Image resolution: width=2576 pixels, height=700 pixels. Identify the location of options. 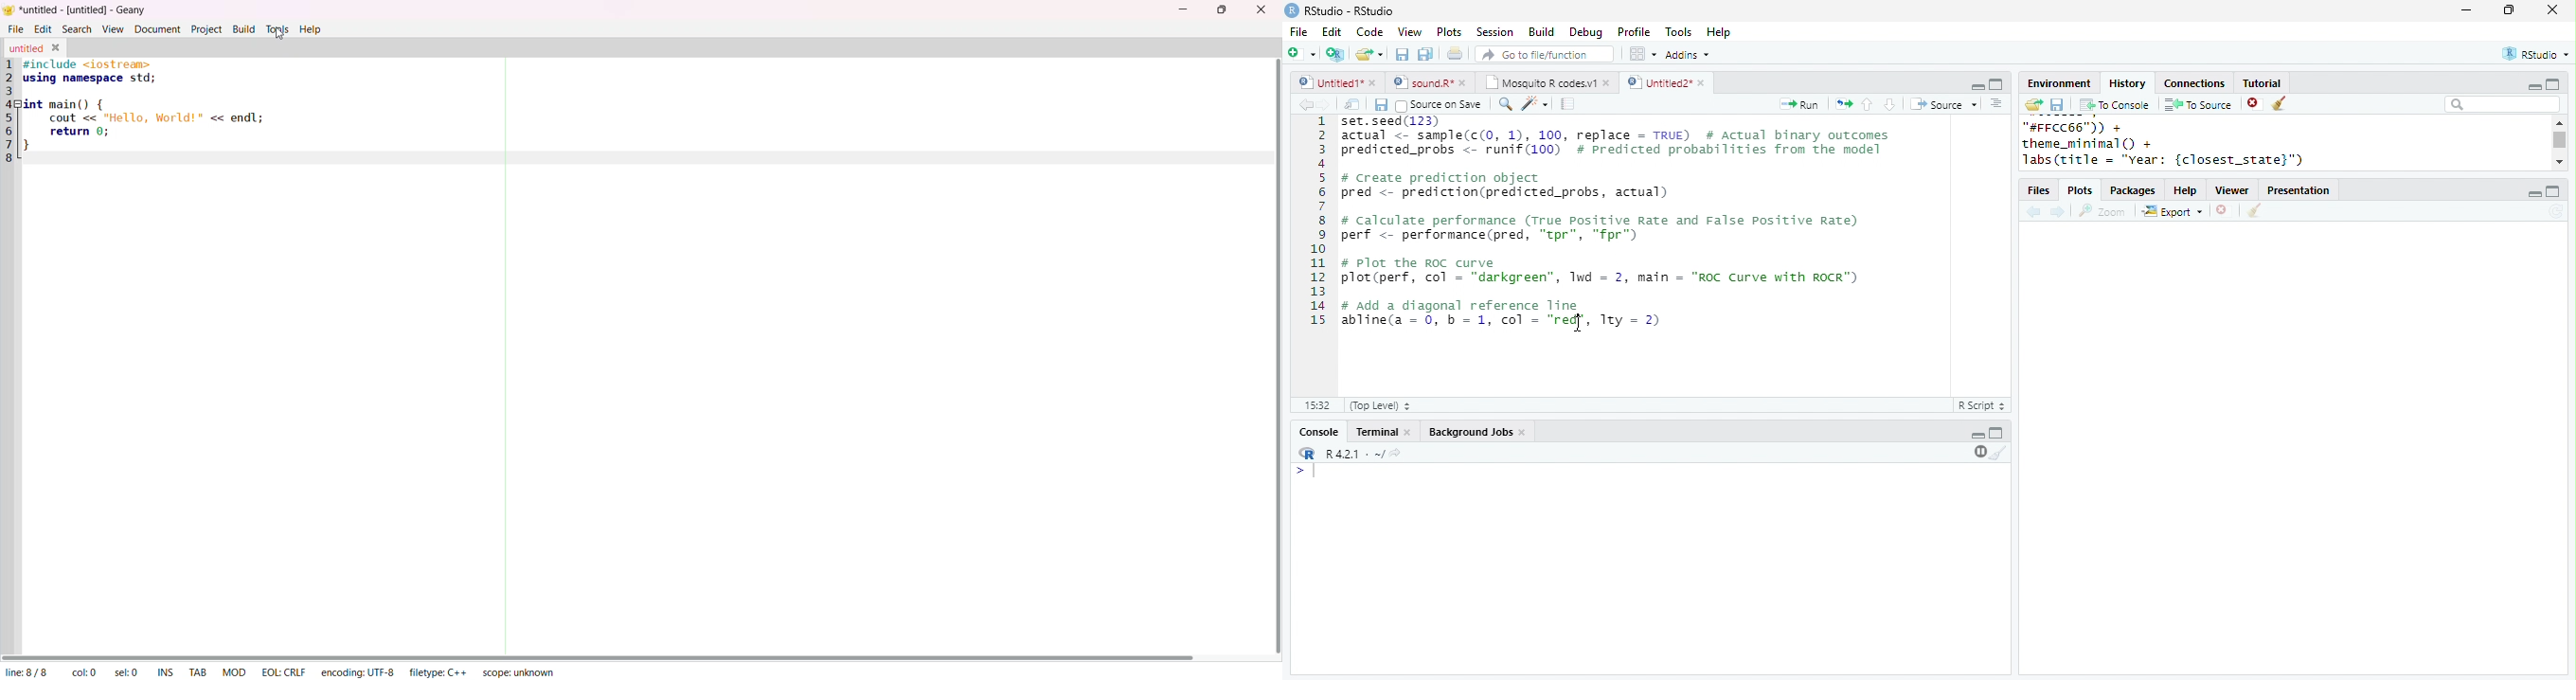
(1996, 103).